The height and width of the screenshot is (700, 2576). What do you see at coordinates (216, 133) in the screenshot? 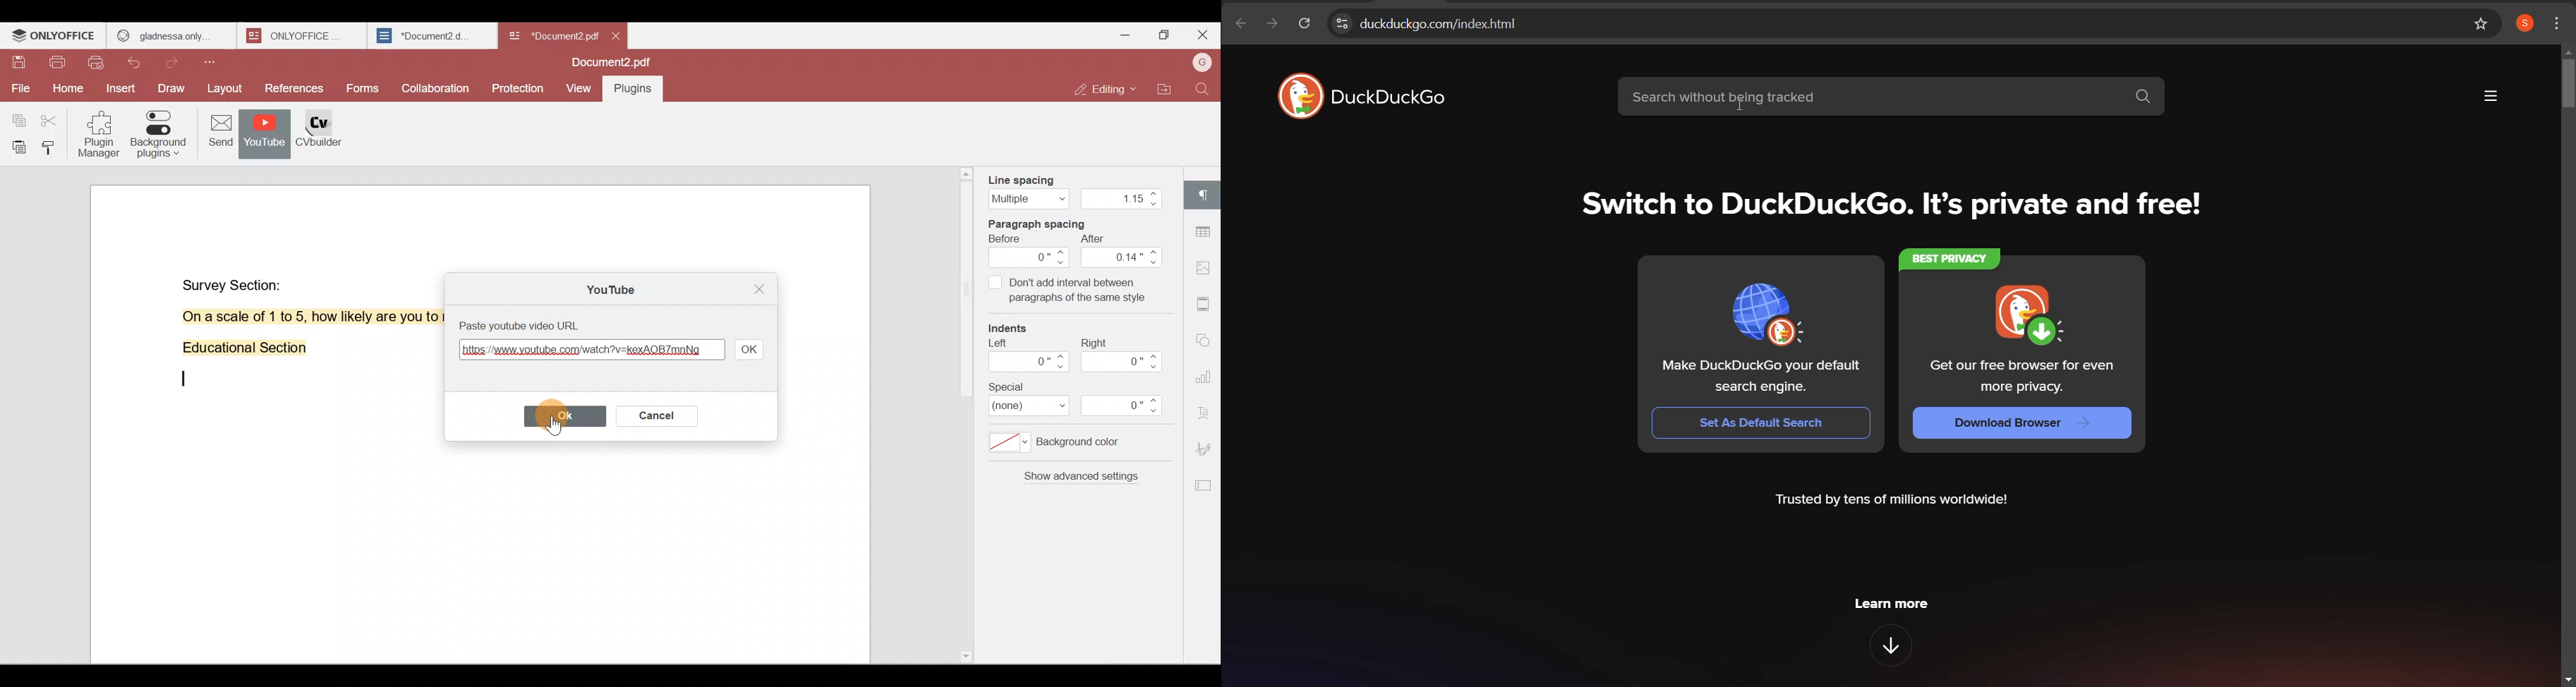
I see `Send` at bounding box center [216, 133].